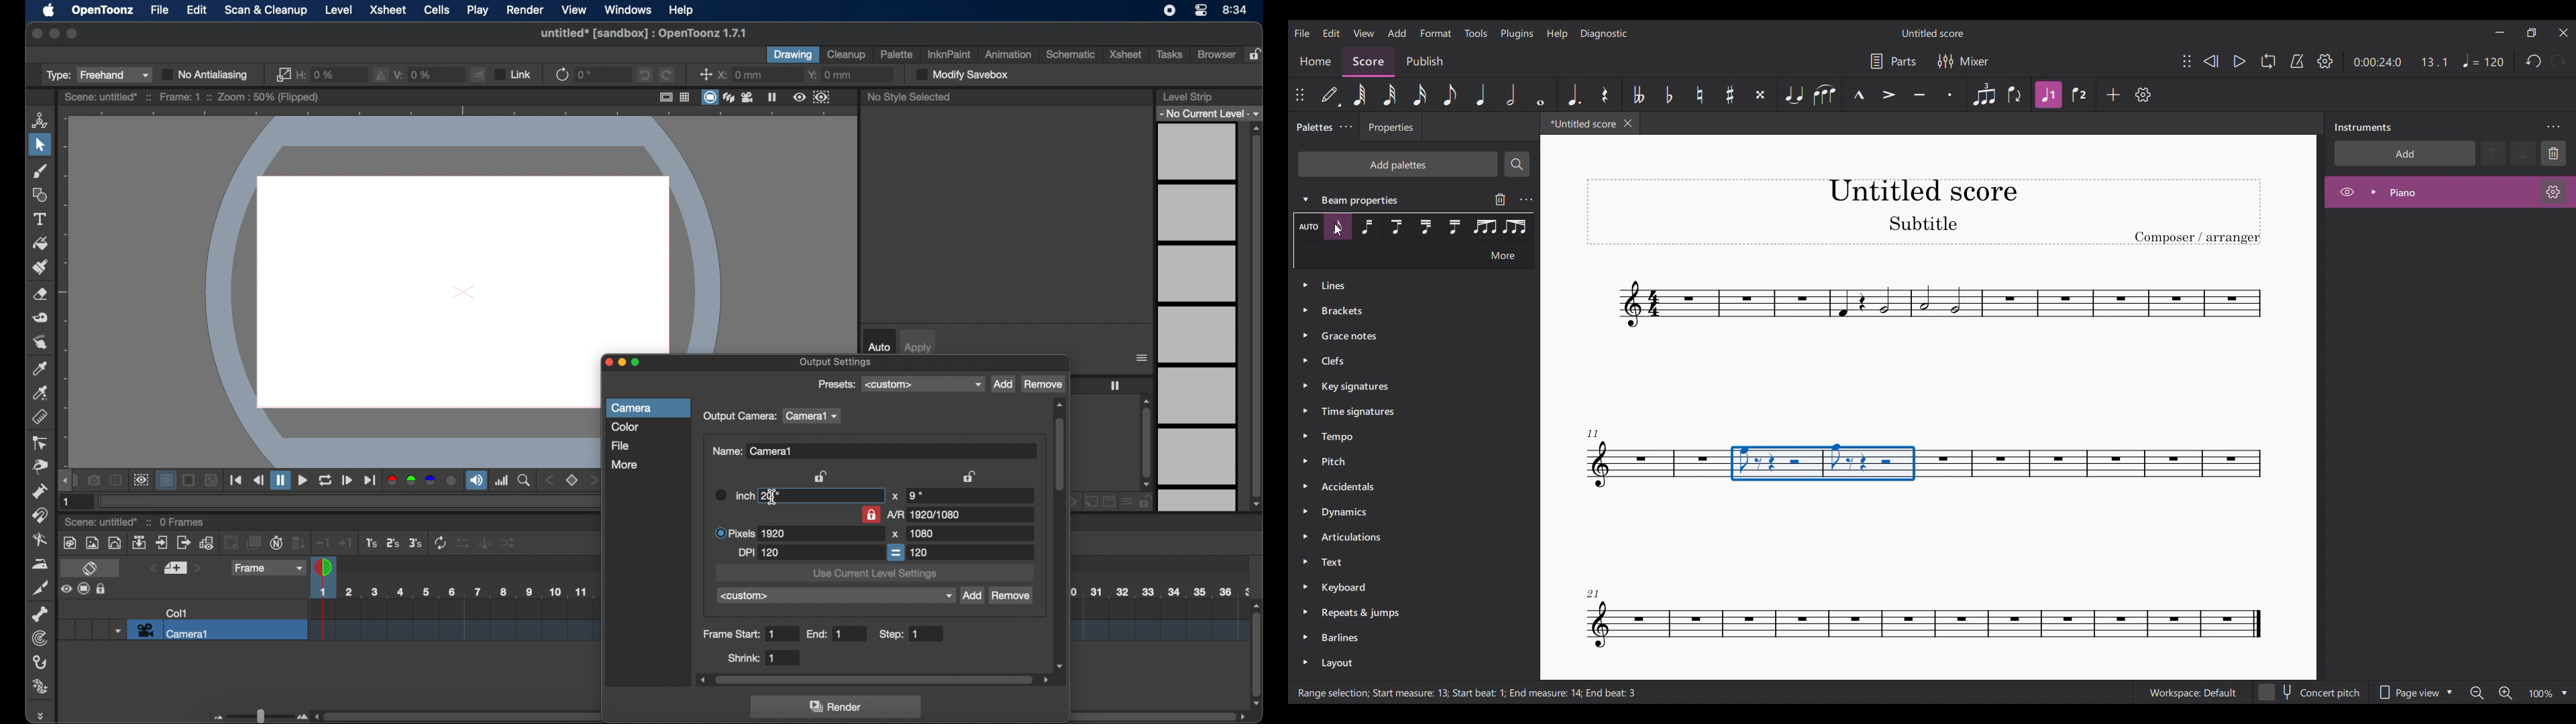  What do you see at coordinates (1130, 503) in the screenshot?
I see `` at bounding box center [1130, 503].